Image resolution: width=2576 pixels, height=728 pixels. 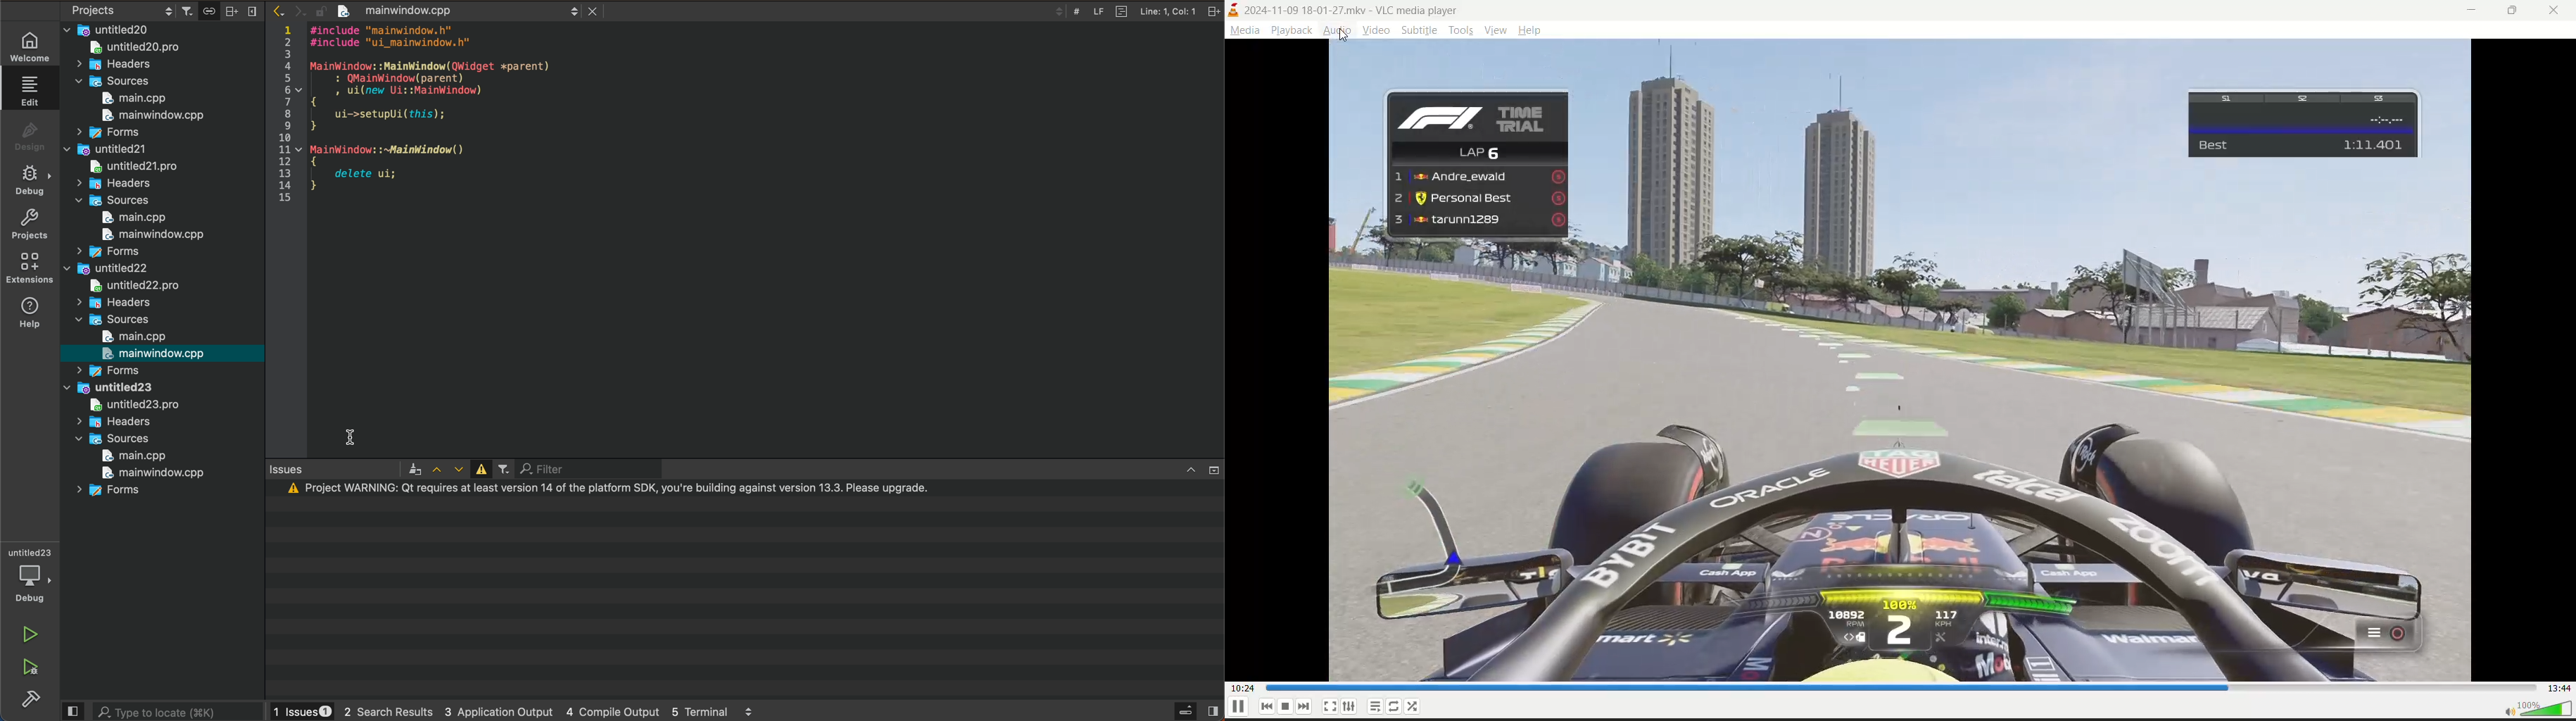 What do you see at coordinates (1058, 12) in the screenshot?
I see `up down arrow` at bounding box center [1058, 12].